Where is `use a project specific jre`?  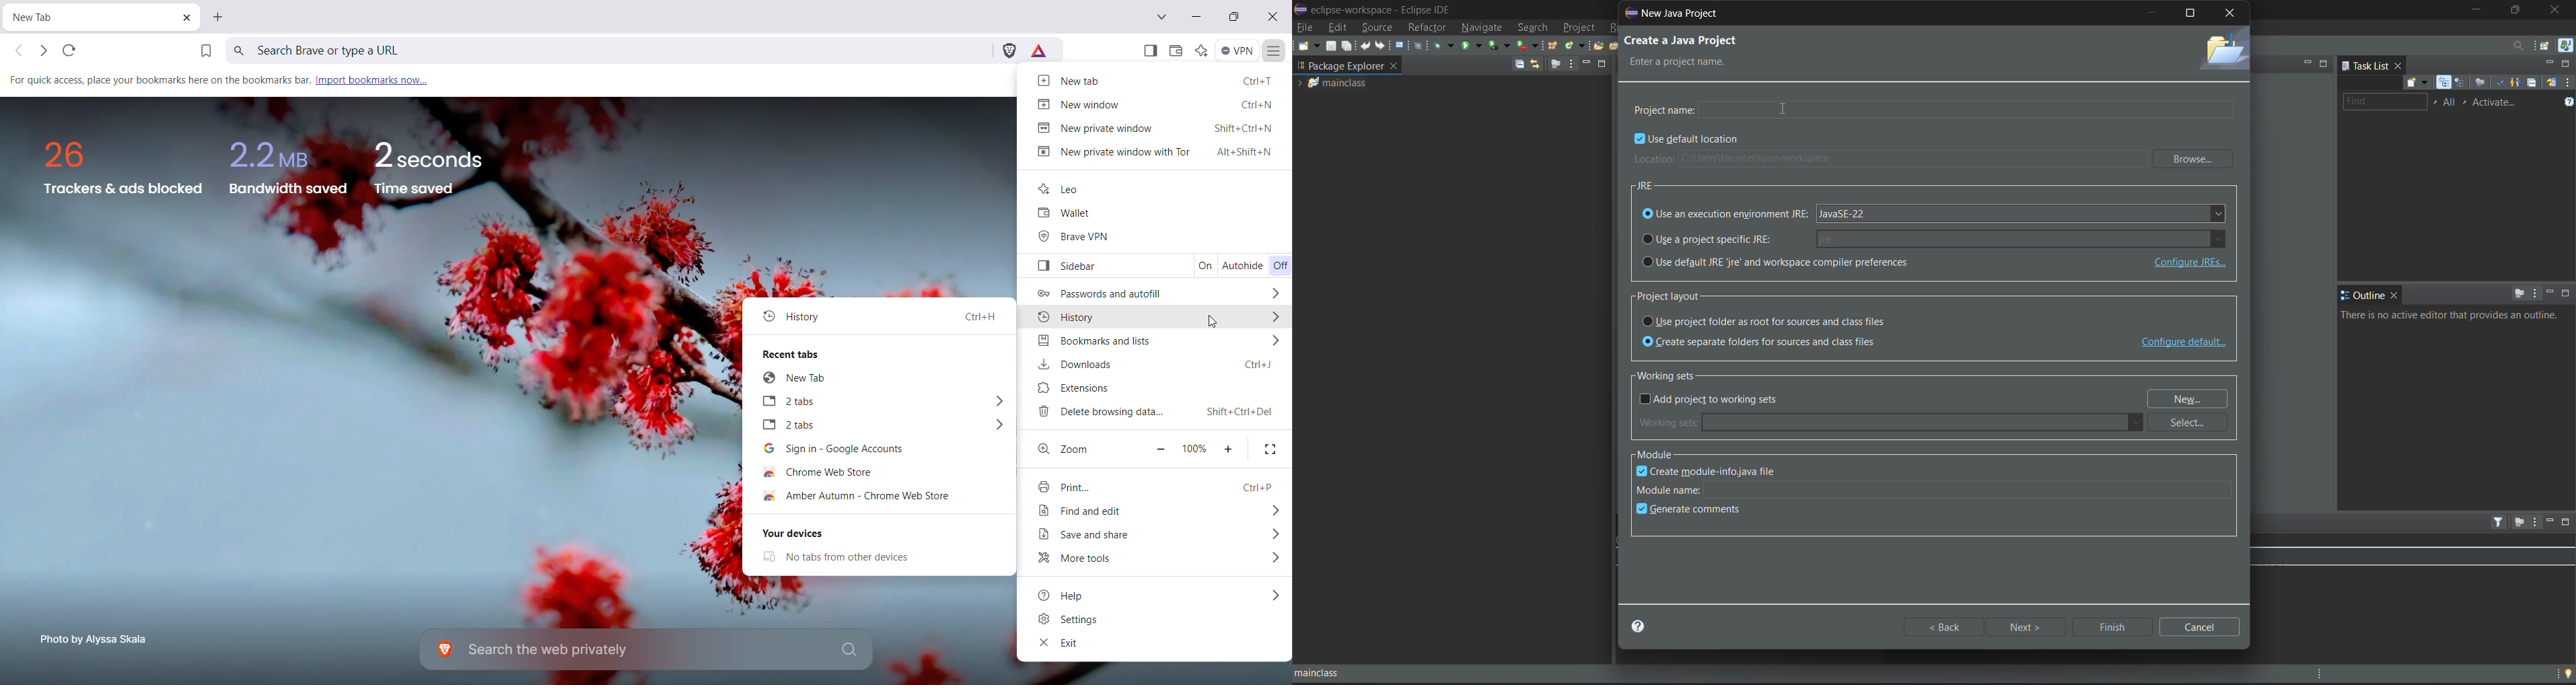
use a project specific jre is located at coordinates (1935, 237).